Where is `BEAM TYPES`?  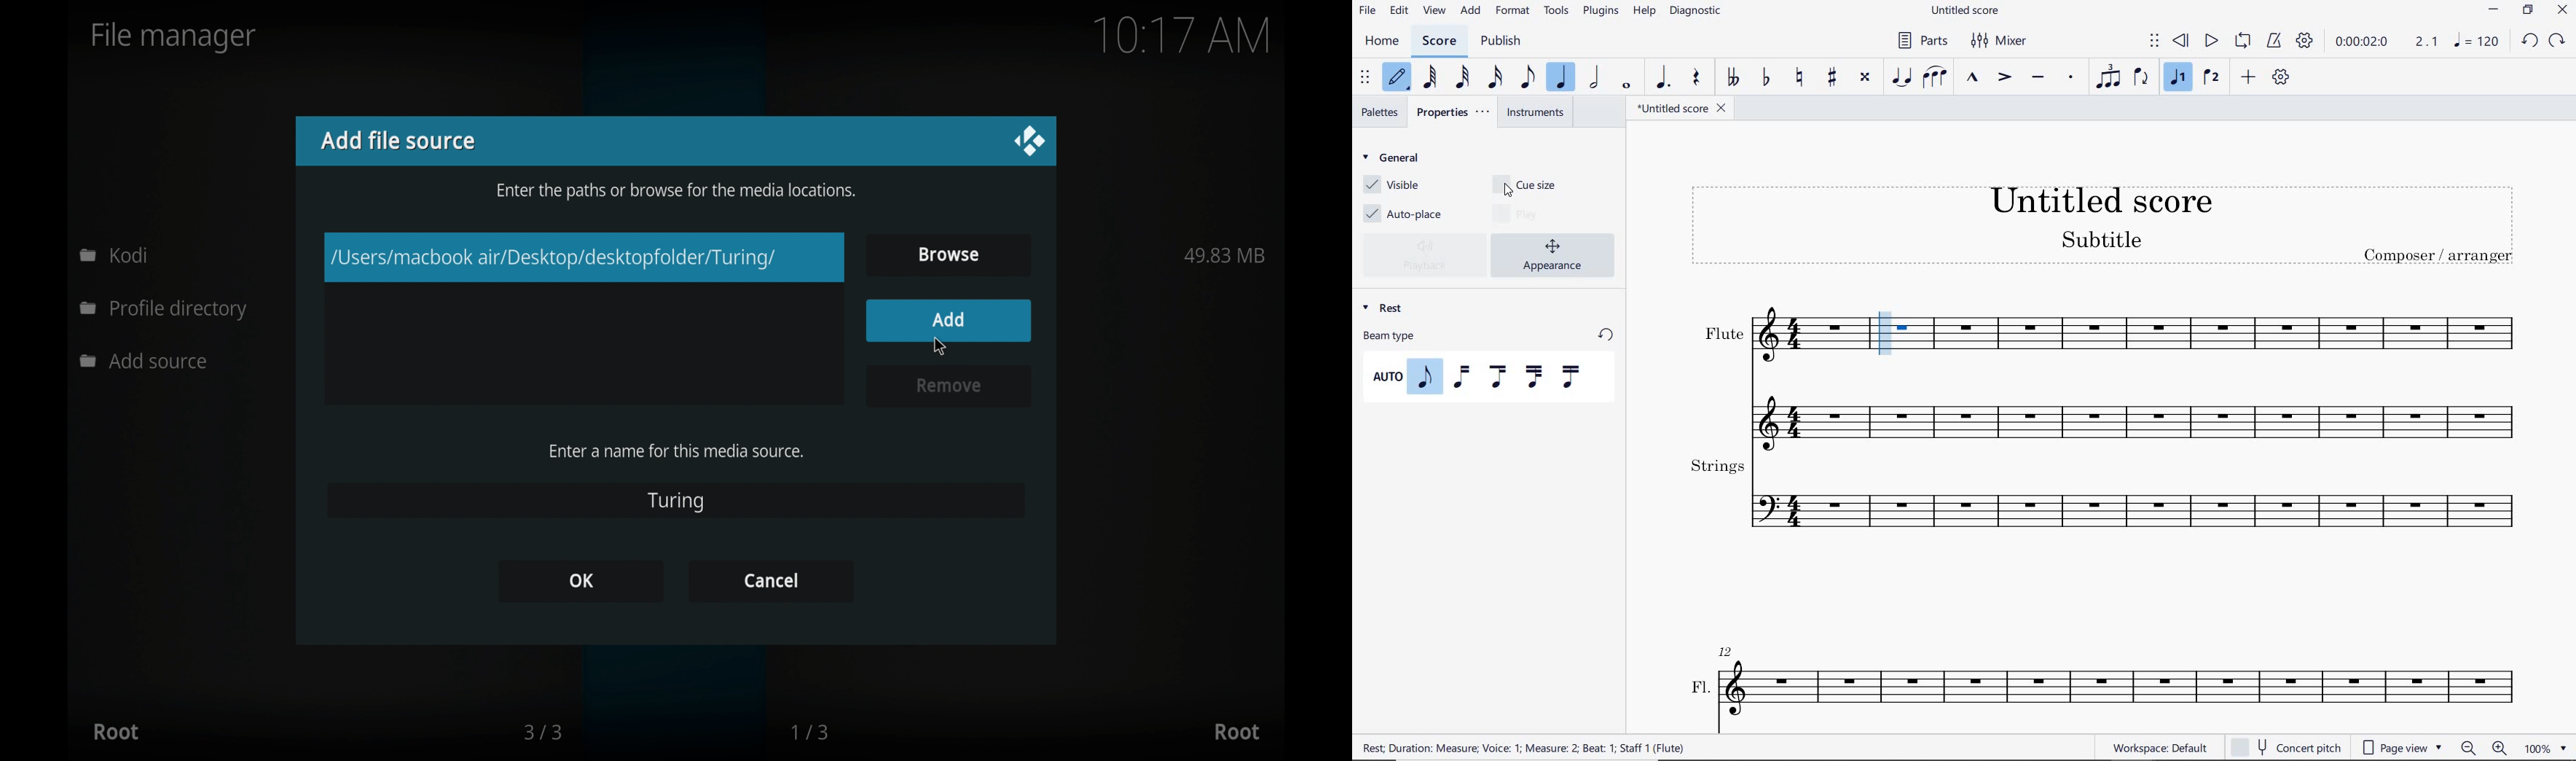
BEAM TYPES is located at coordinates (1483, 377).